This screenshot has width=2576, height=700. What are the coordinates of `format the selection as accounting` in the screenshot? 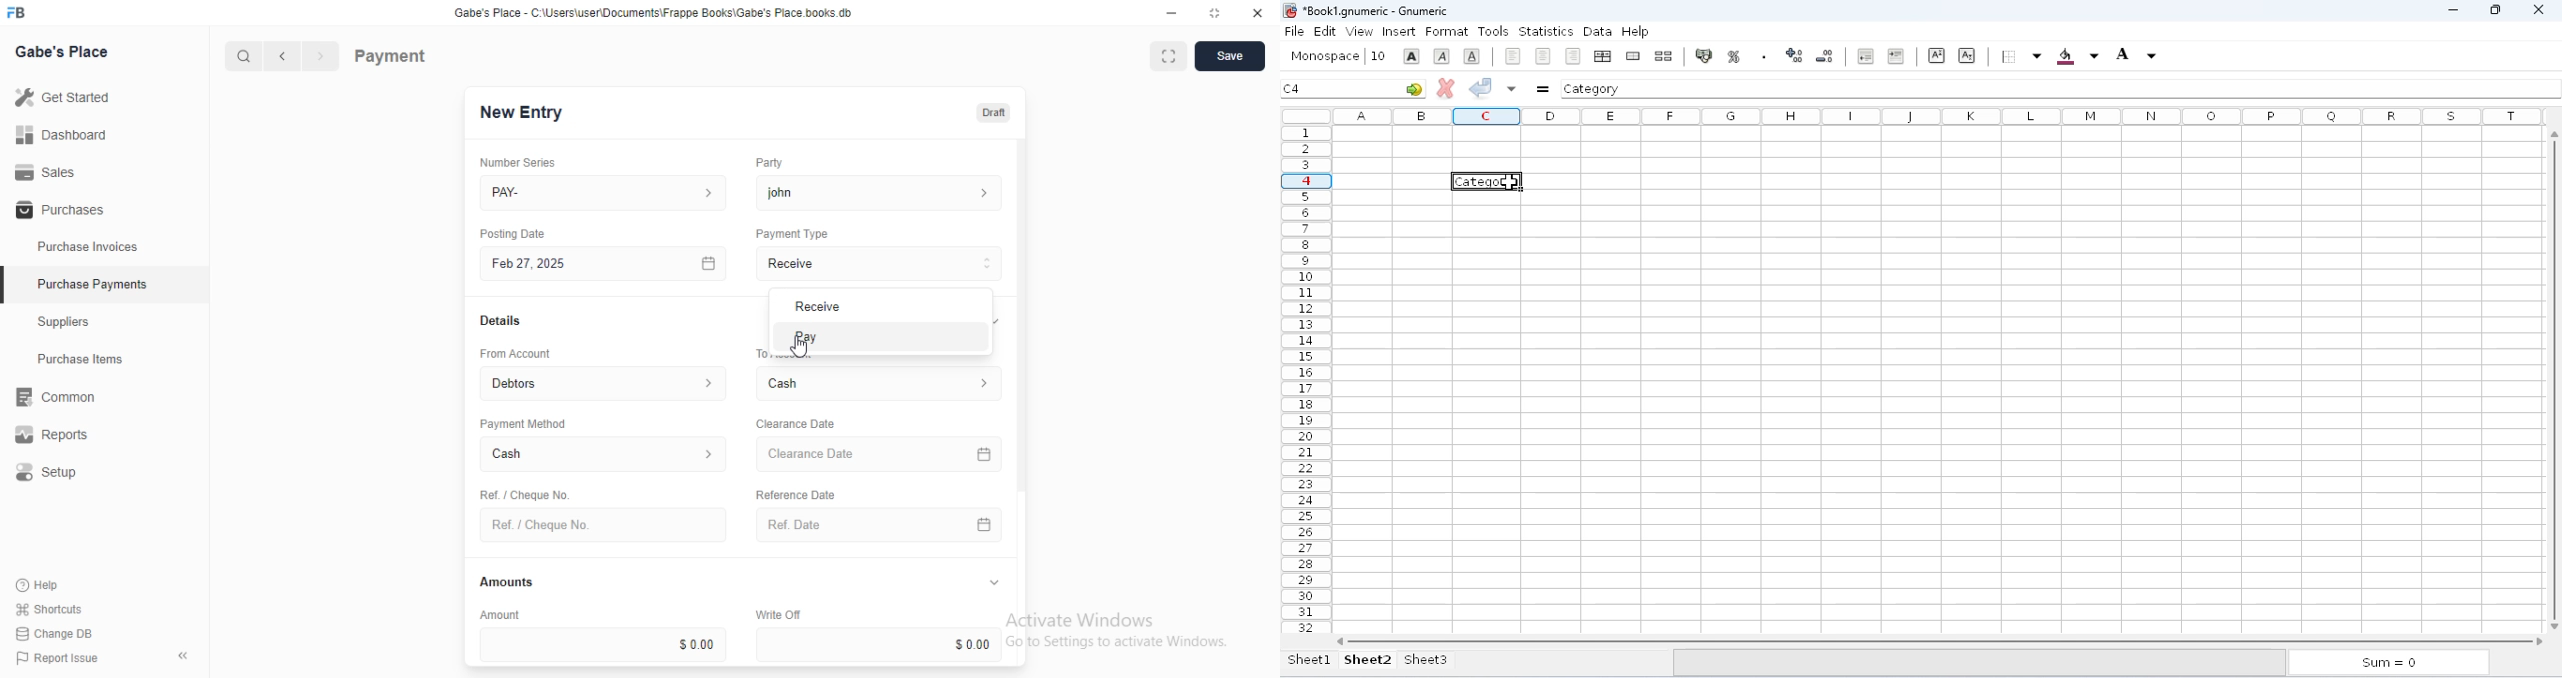 It's located at (1704, 55).